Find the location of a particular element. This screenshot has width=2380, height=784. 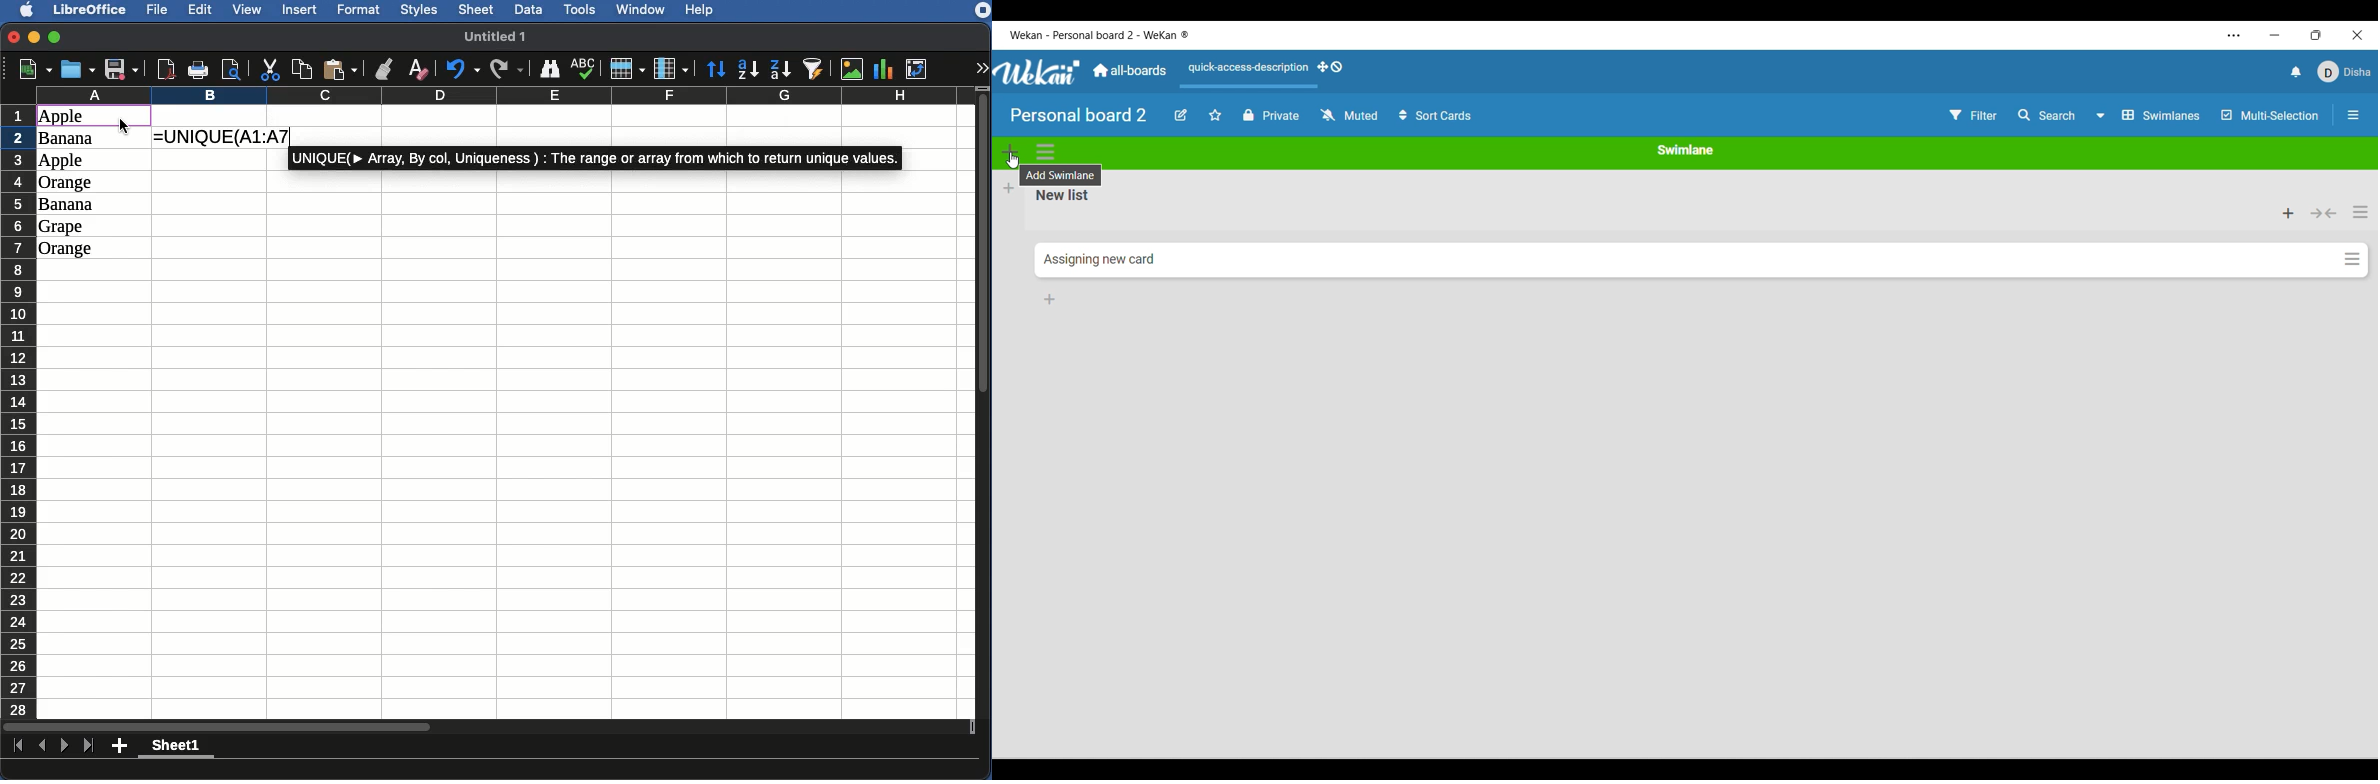

Clear formatting is located at coordinates (420, 68).